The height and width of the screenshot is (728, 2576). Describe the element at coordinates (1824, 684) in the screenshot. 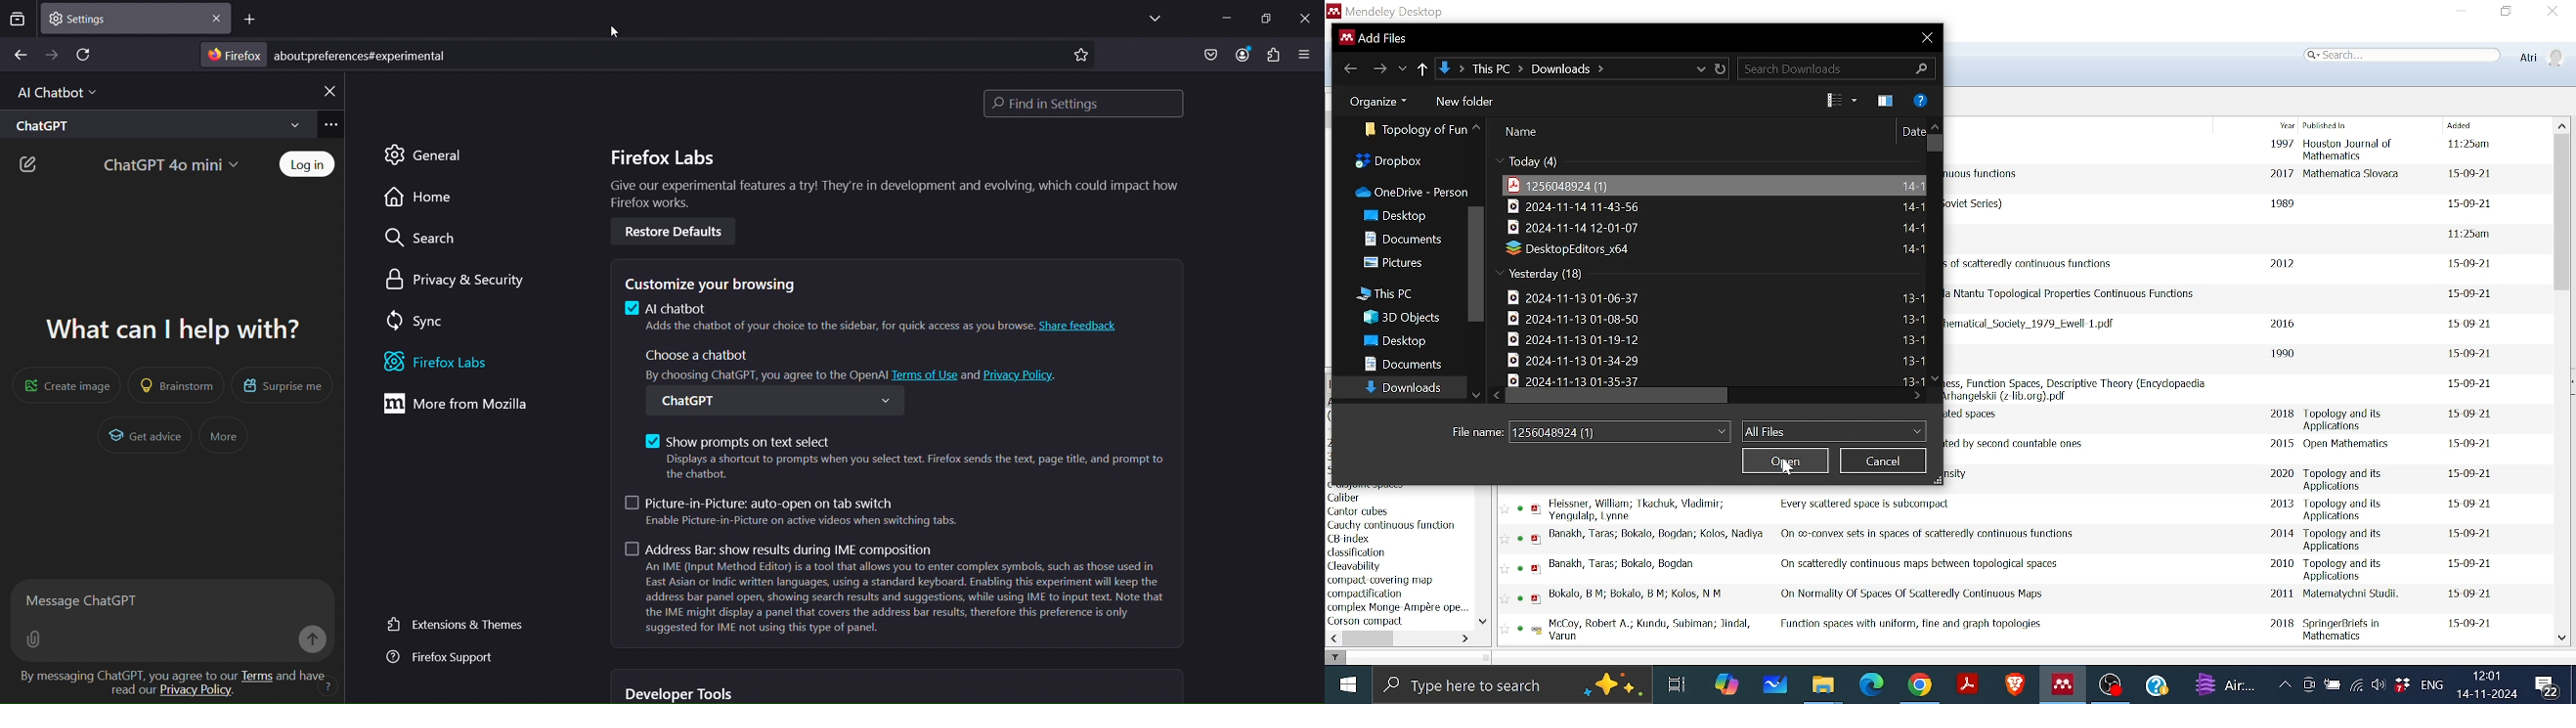

I see `Files` at that location.